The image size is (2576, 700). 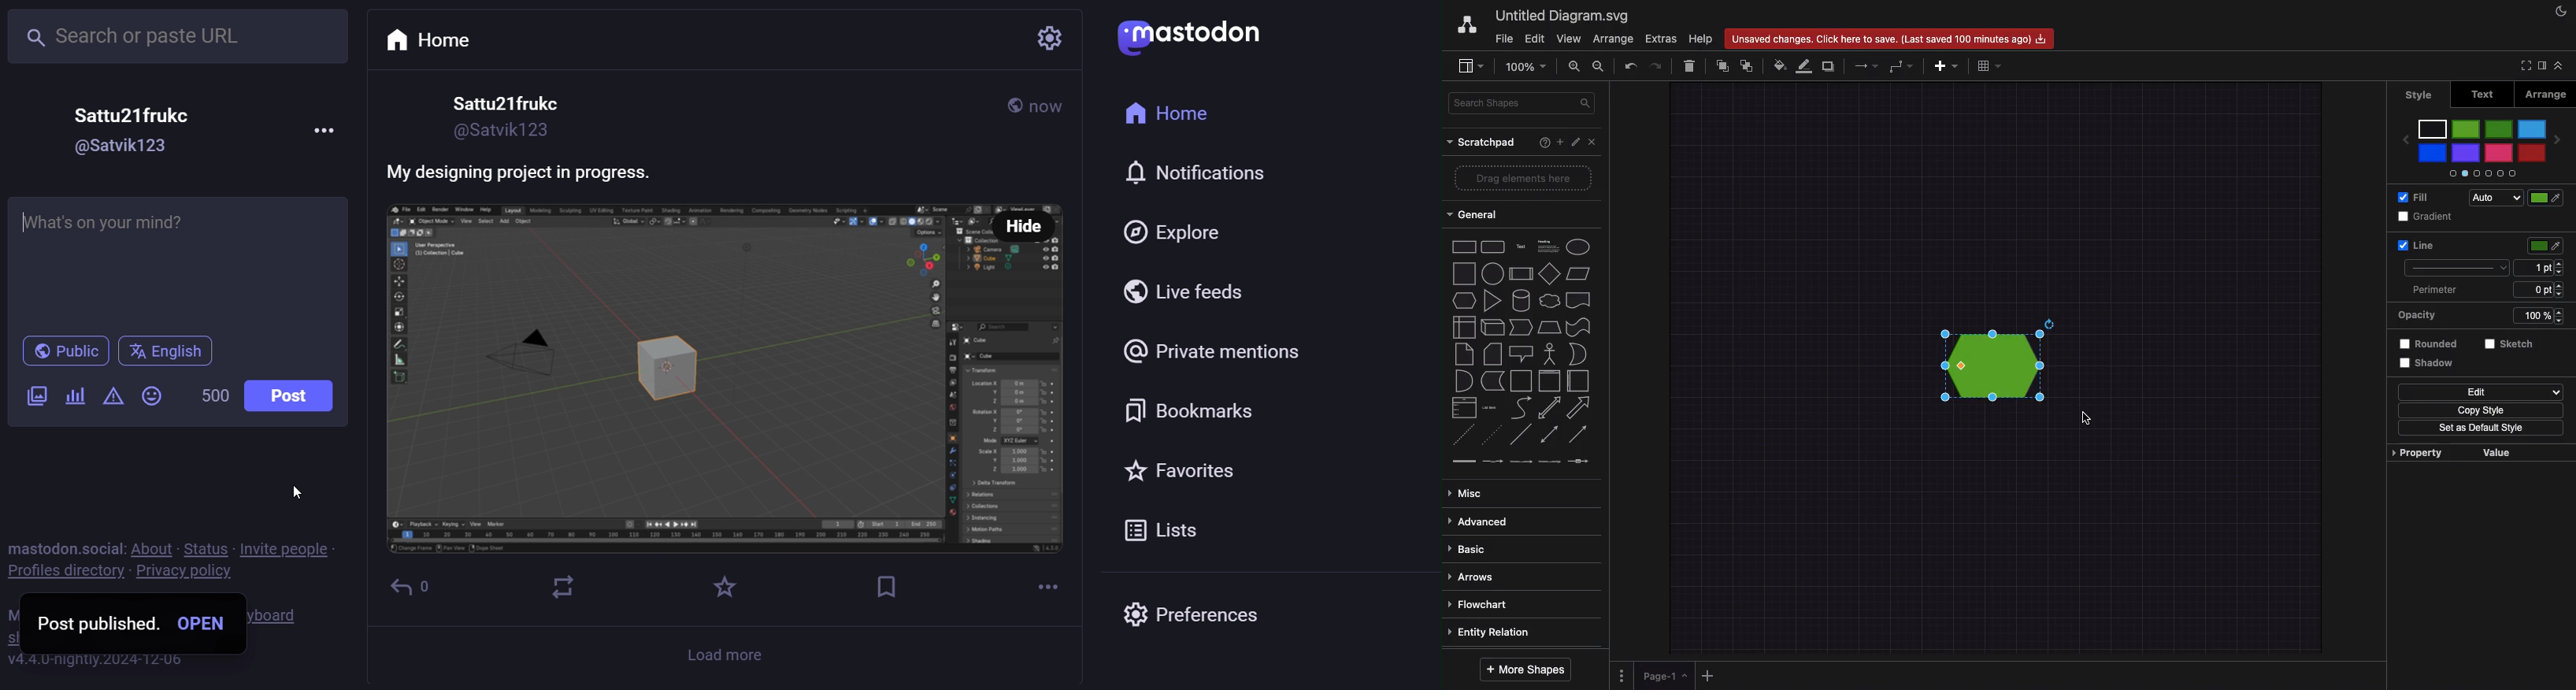 What do you see at coordinates (442, 40) in the screenshot?
I see `home` at bounding box center [442, 40].